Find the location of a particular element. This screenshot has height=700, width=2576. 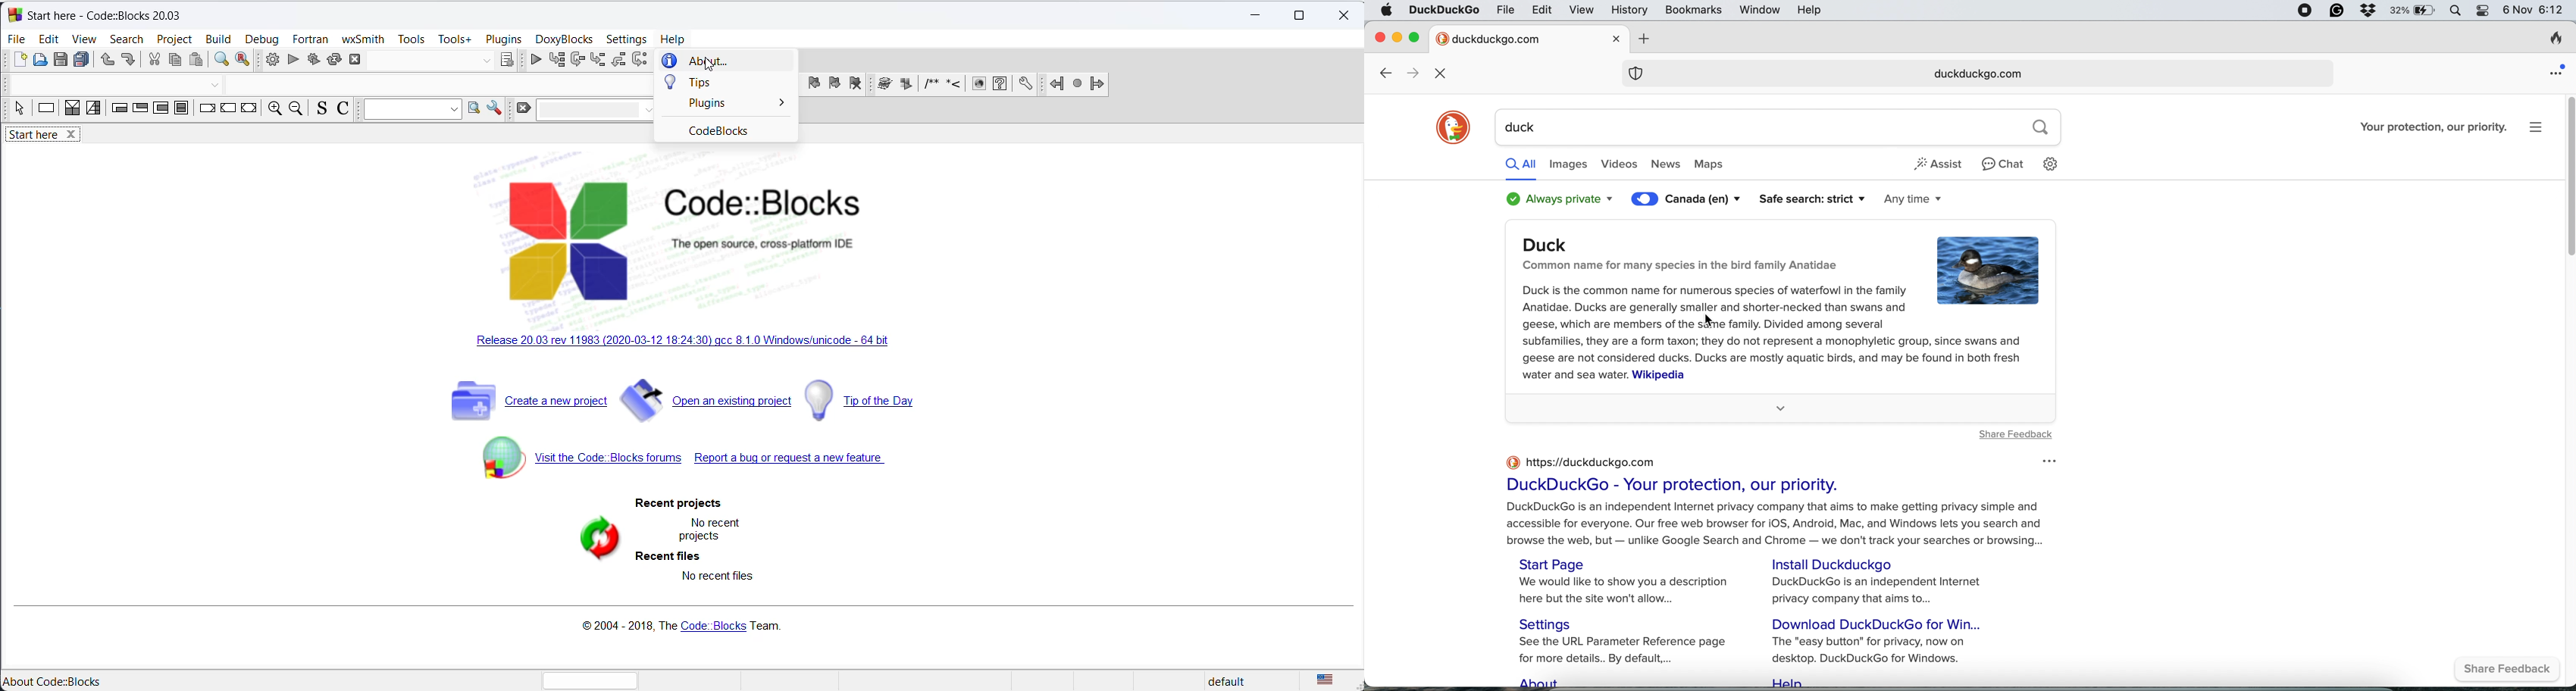

search is located at coordinates (474, 109).